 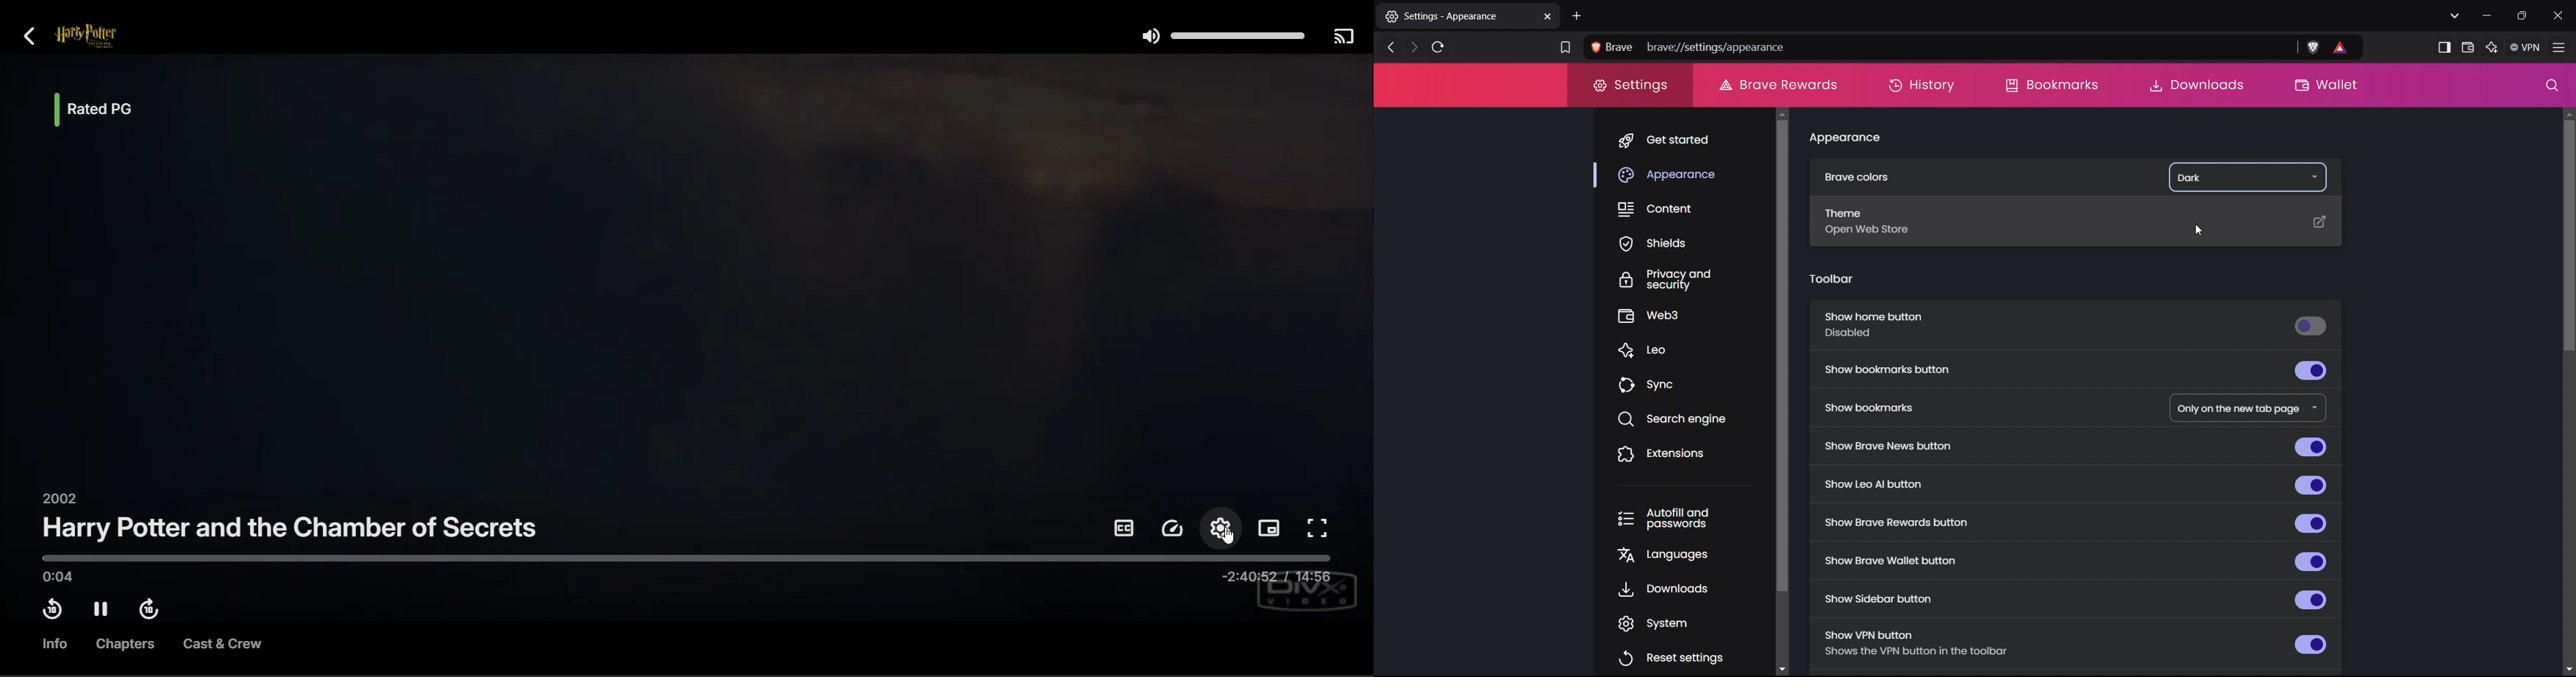 What do you see at coordinates (1959, 47) in the screenshot?
I see `brave://settings/appearance` at bounding box center [1959, 47].